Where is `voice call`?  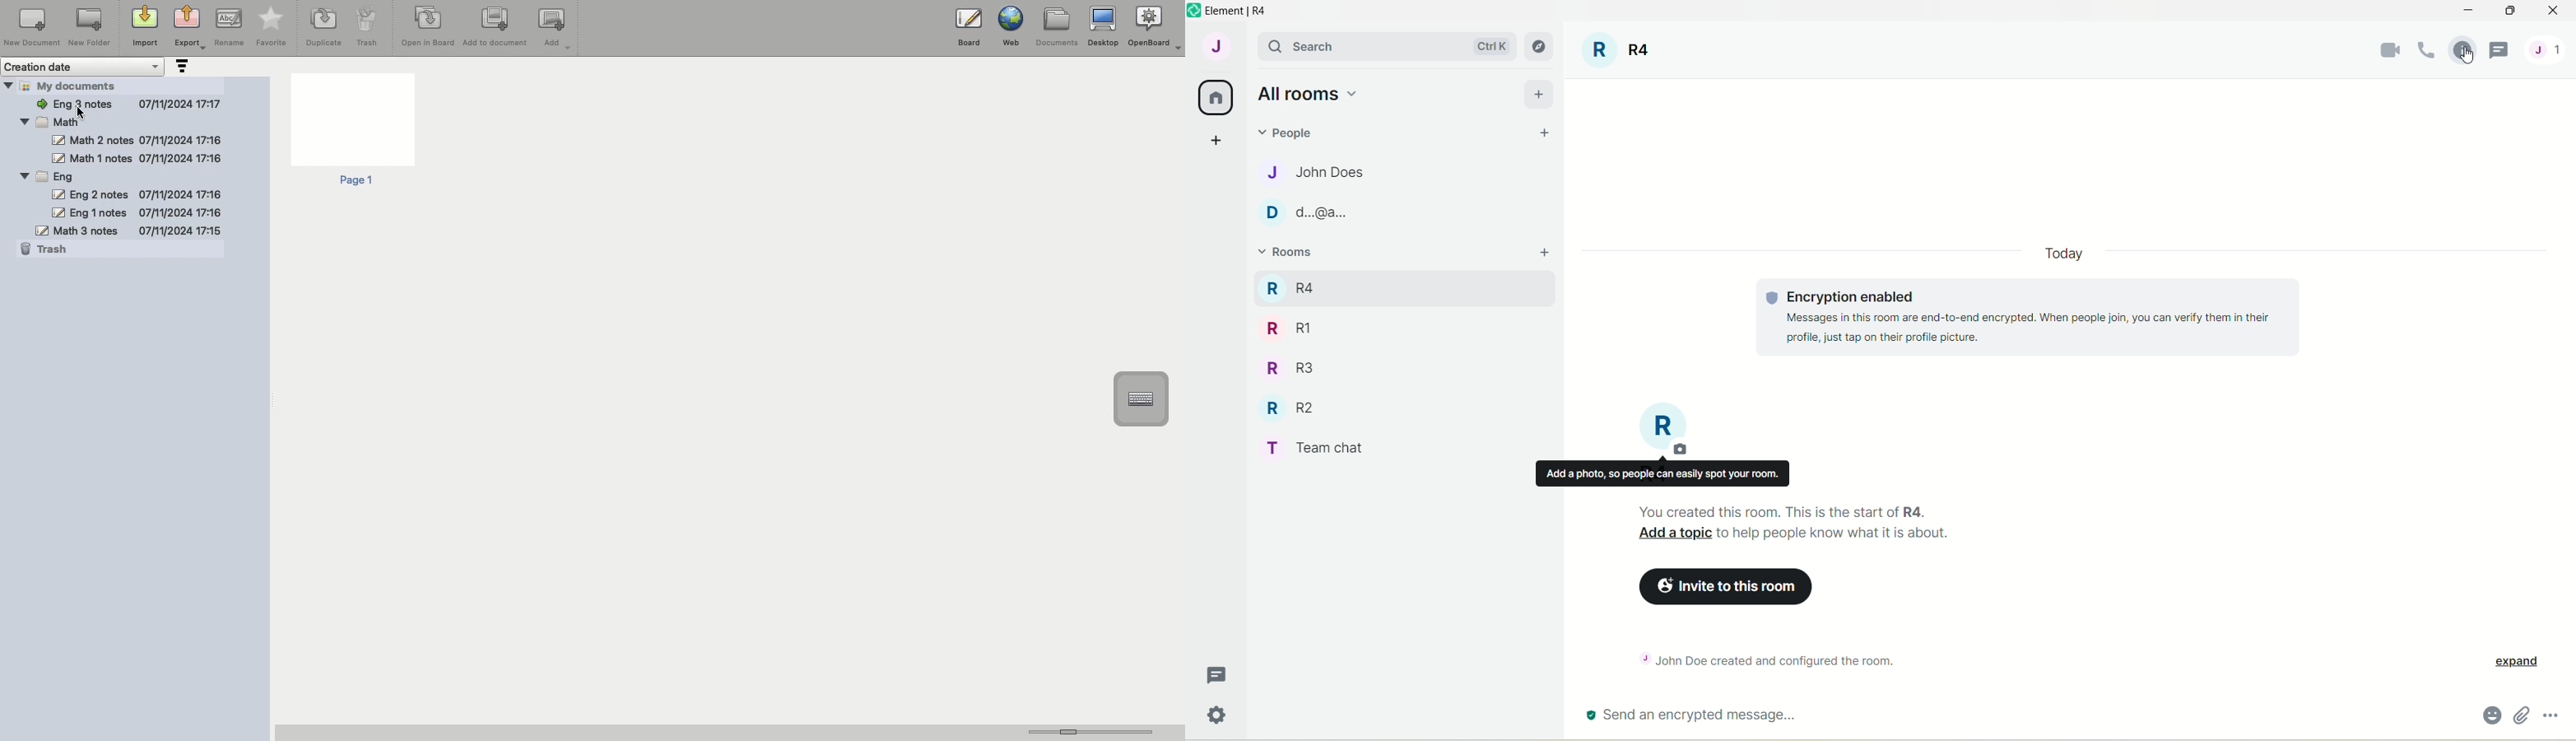 voice call is located at coordinates (2422, 51).